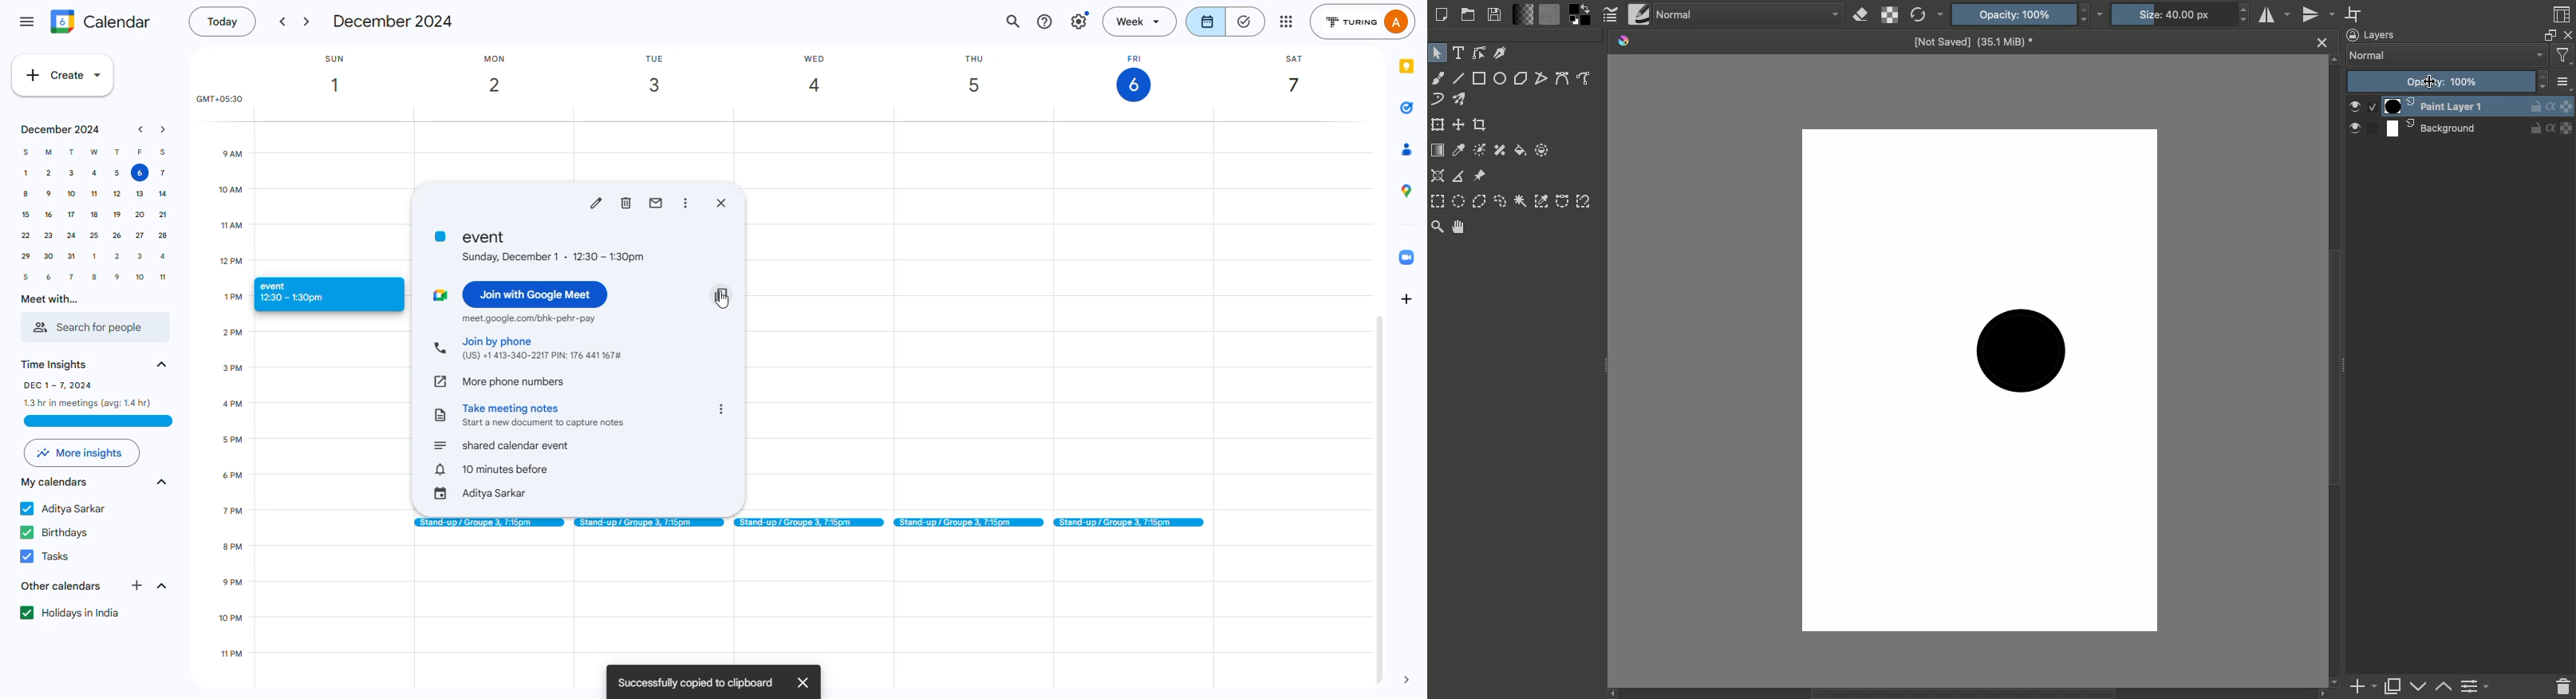 Image resolution: width=2576 pixels, height=700 pixels. Describe the element at coordinates (83, 454) in the screenshot. I see `more` at that location.